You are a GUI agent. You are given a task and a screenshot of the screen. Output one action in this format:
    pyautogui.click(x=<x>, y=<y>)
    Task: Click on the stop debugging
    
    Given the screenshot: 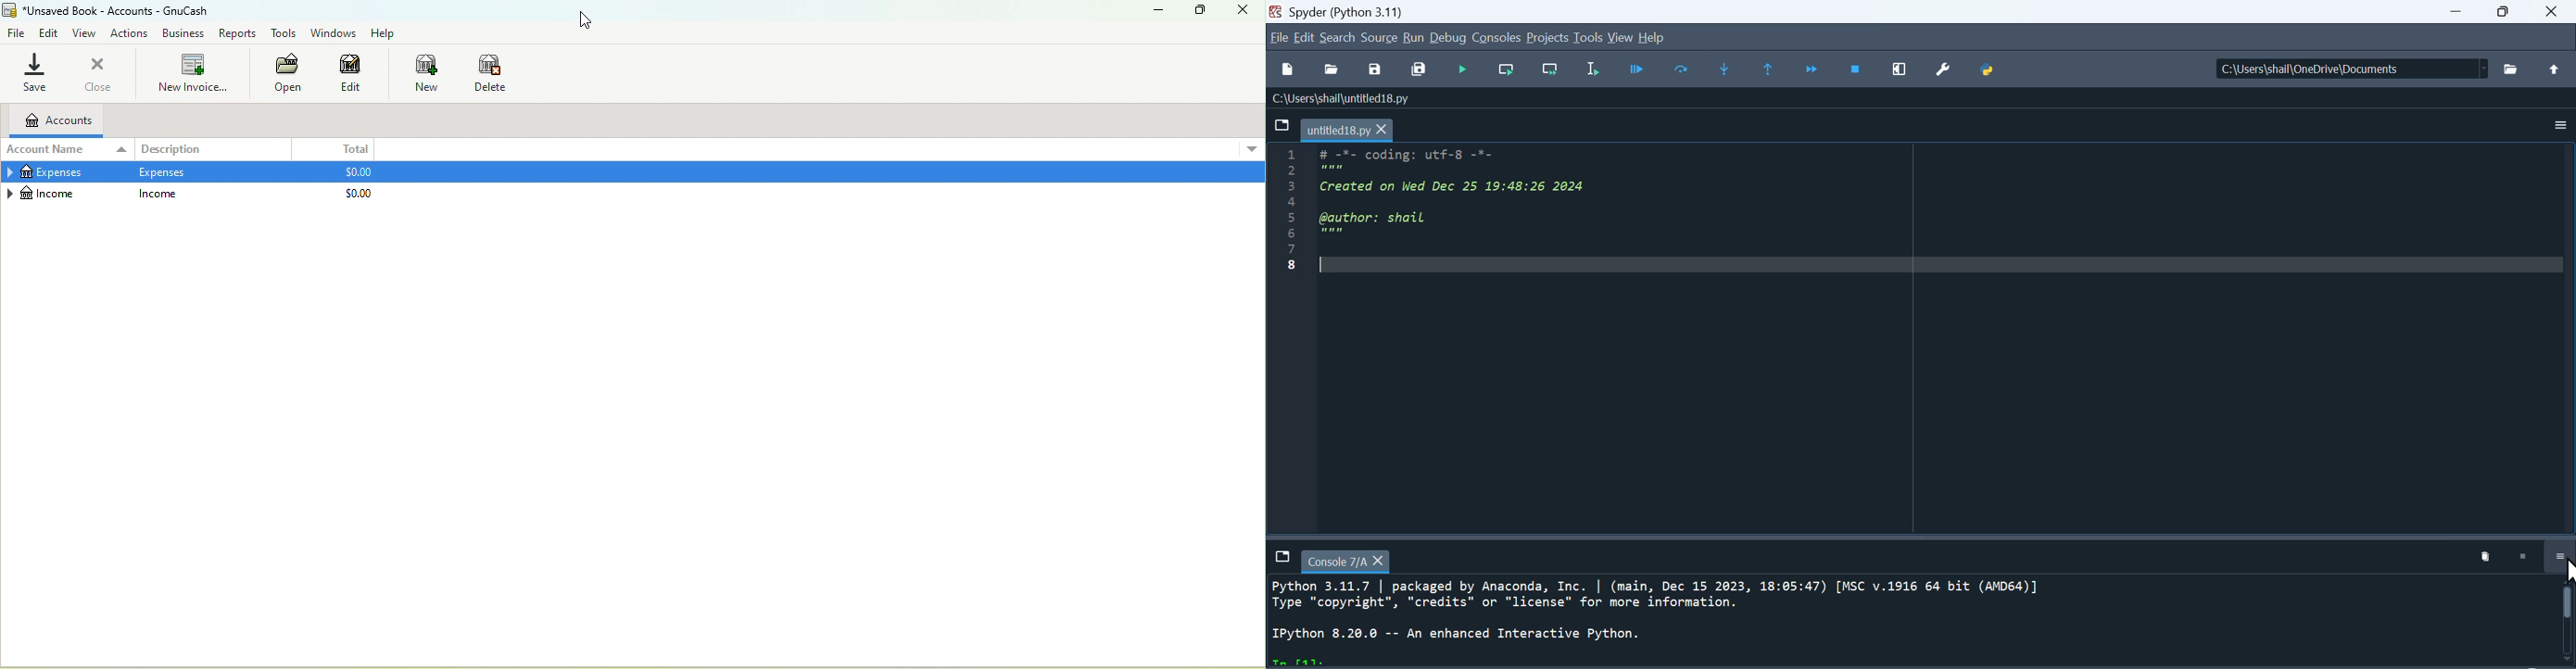 What is the action you would take?
    pyautogui.click(x=1858, y=71)
    